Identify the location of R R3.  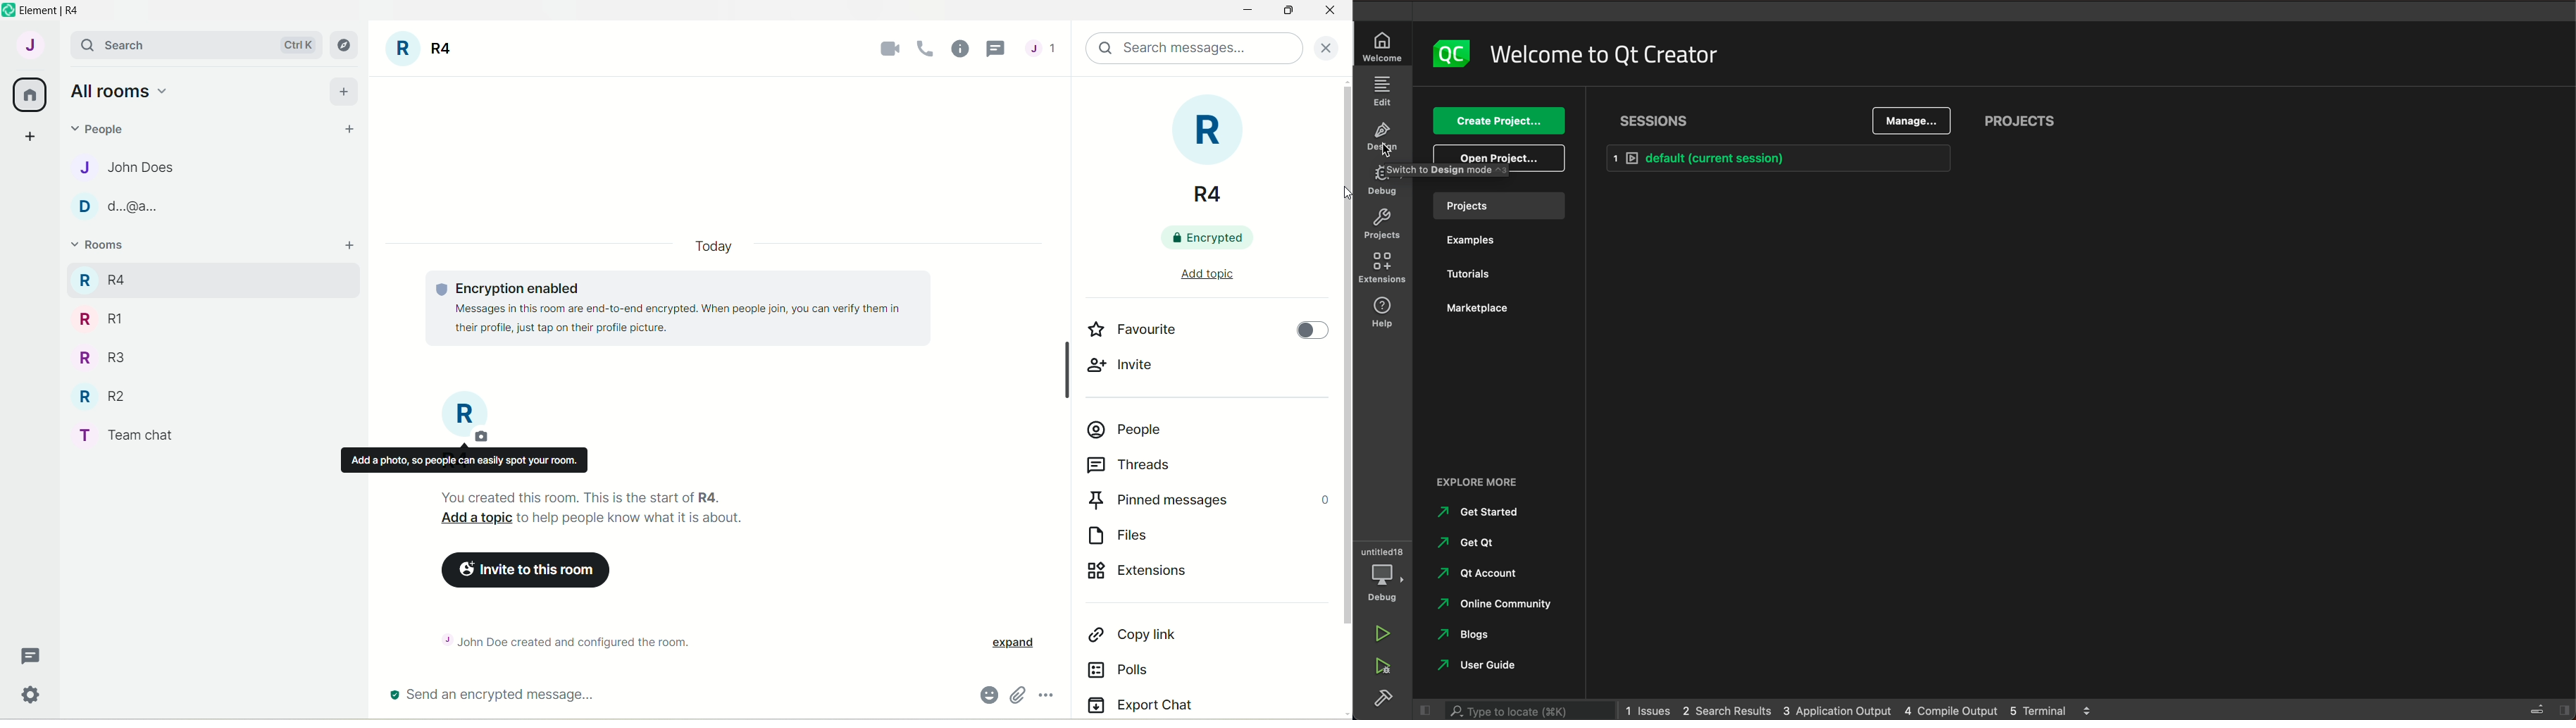
(98, 356).